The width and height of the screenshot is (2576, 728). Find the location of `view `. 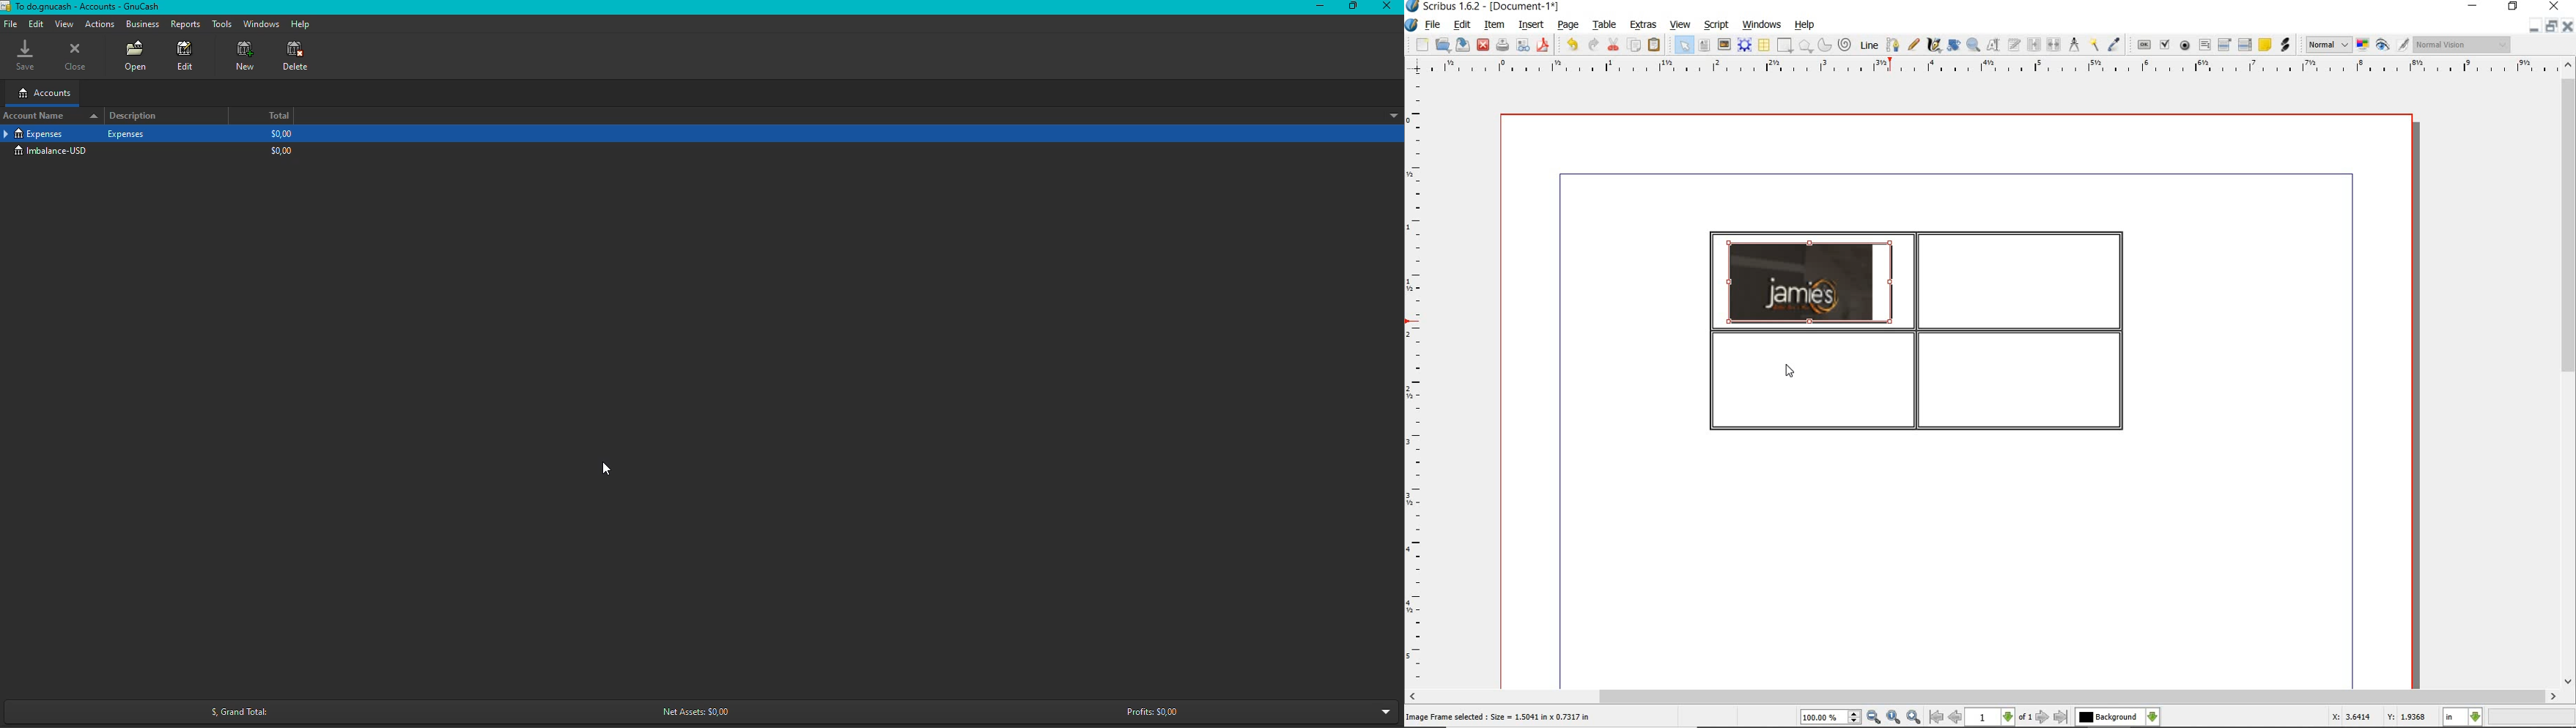

view  is located at coordinates (1683, 25).